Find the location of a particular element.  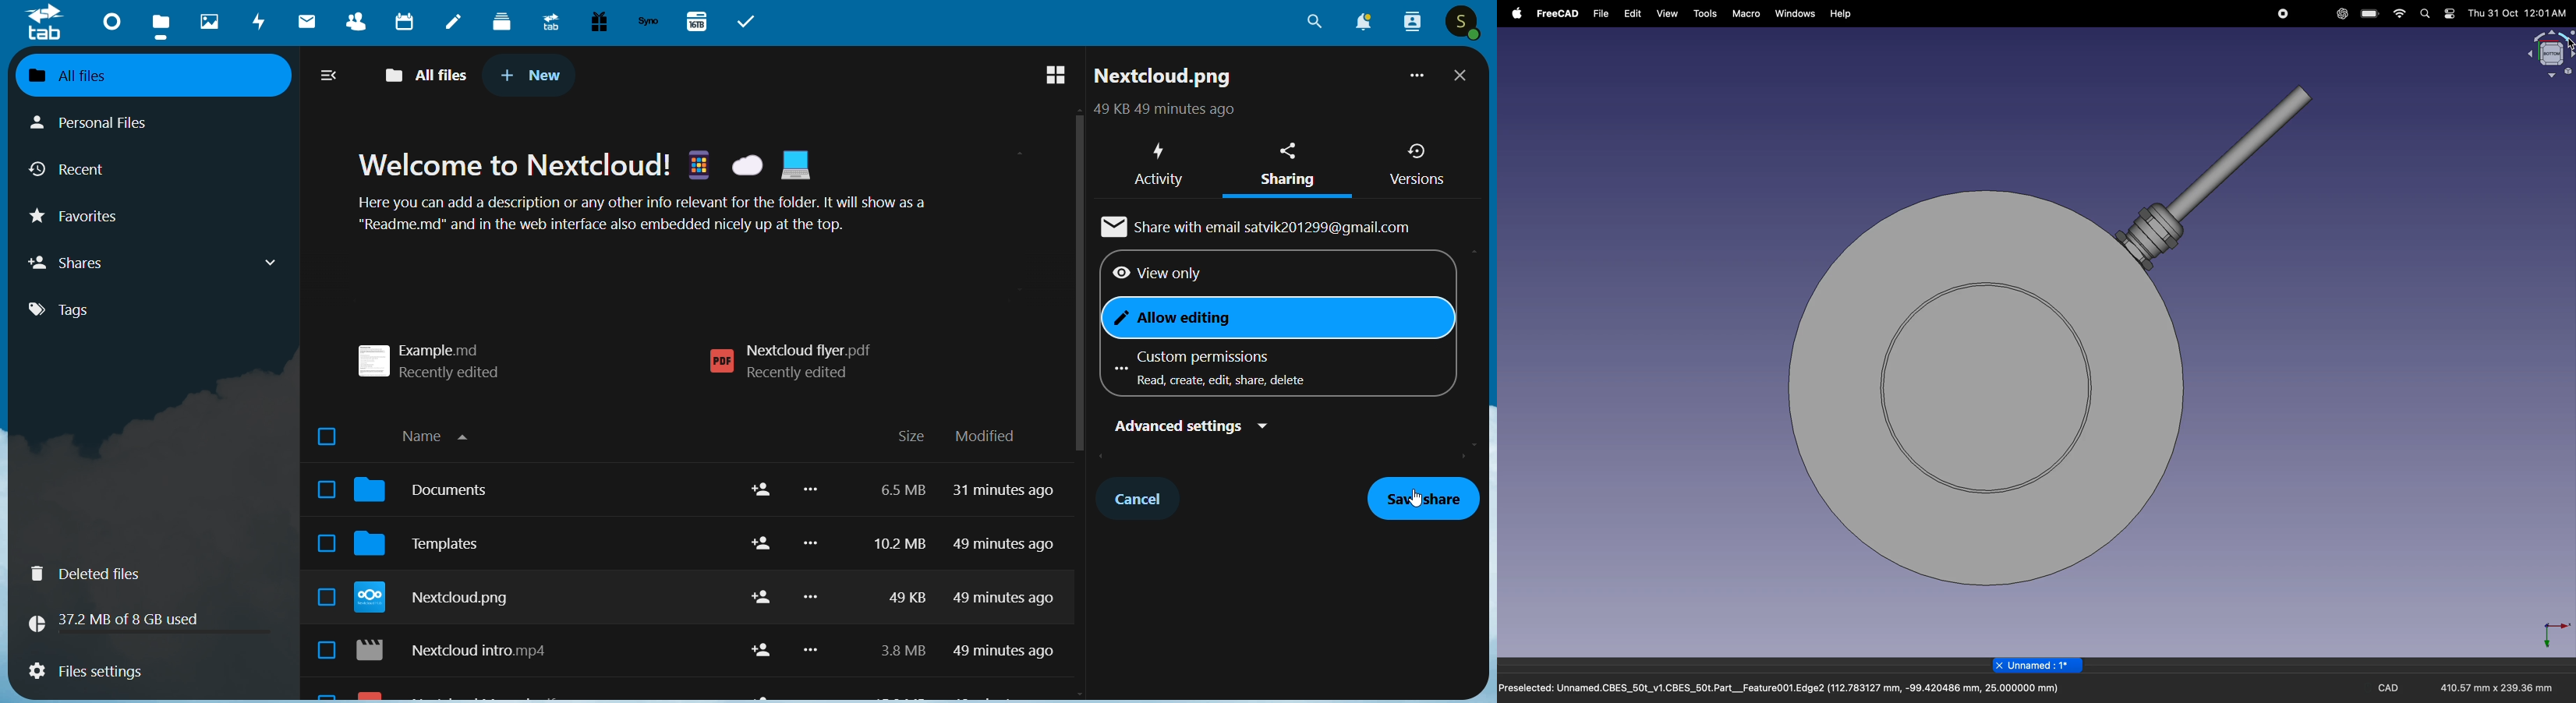

recent is located at coordinates (74, 172).